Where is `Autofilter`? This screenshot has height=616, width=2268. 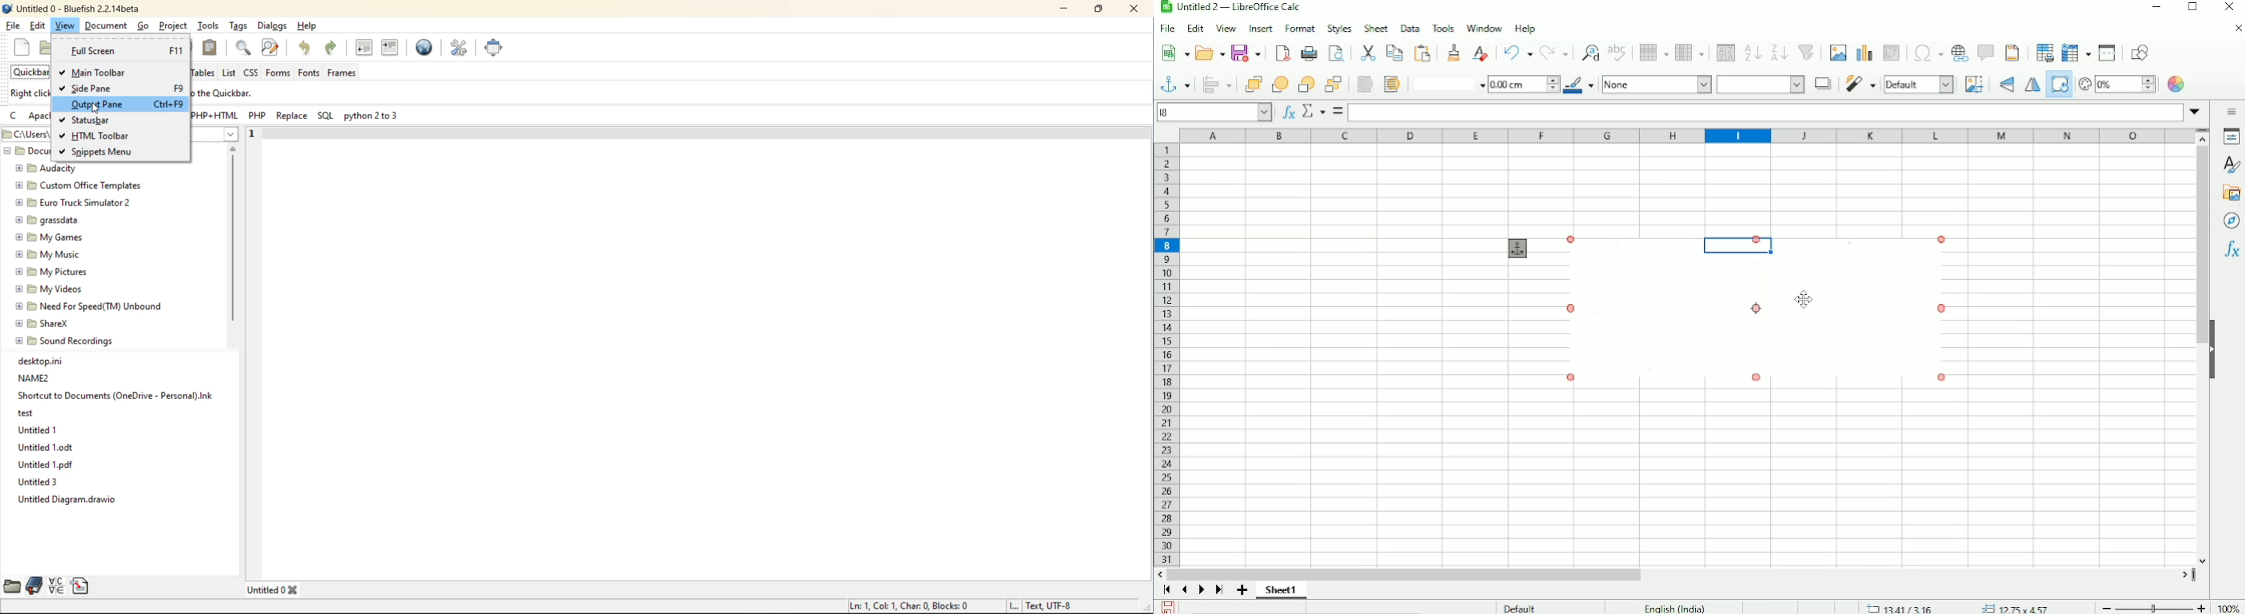 Autofilter is located at coordinates (1808, 53).